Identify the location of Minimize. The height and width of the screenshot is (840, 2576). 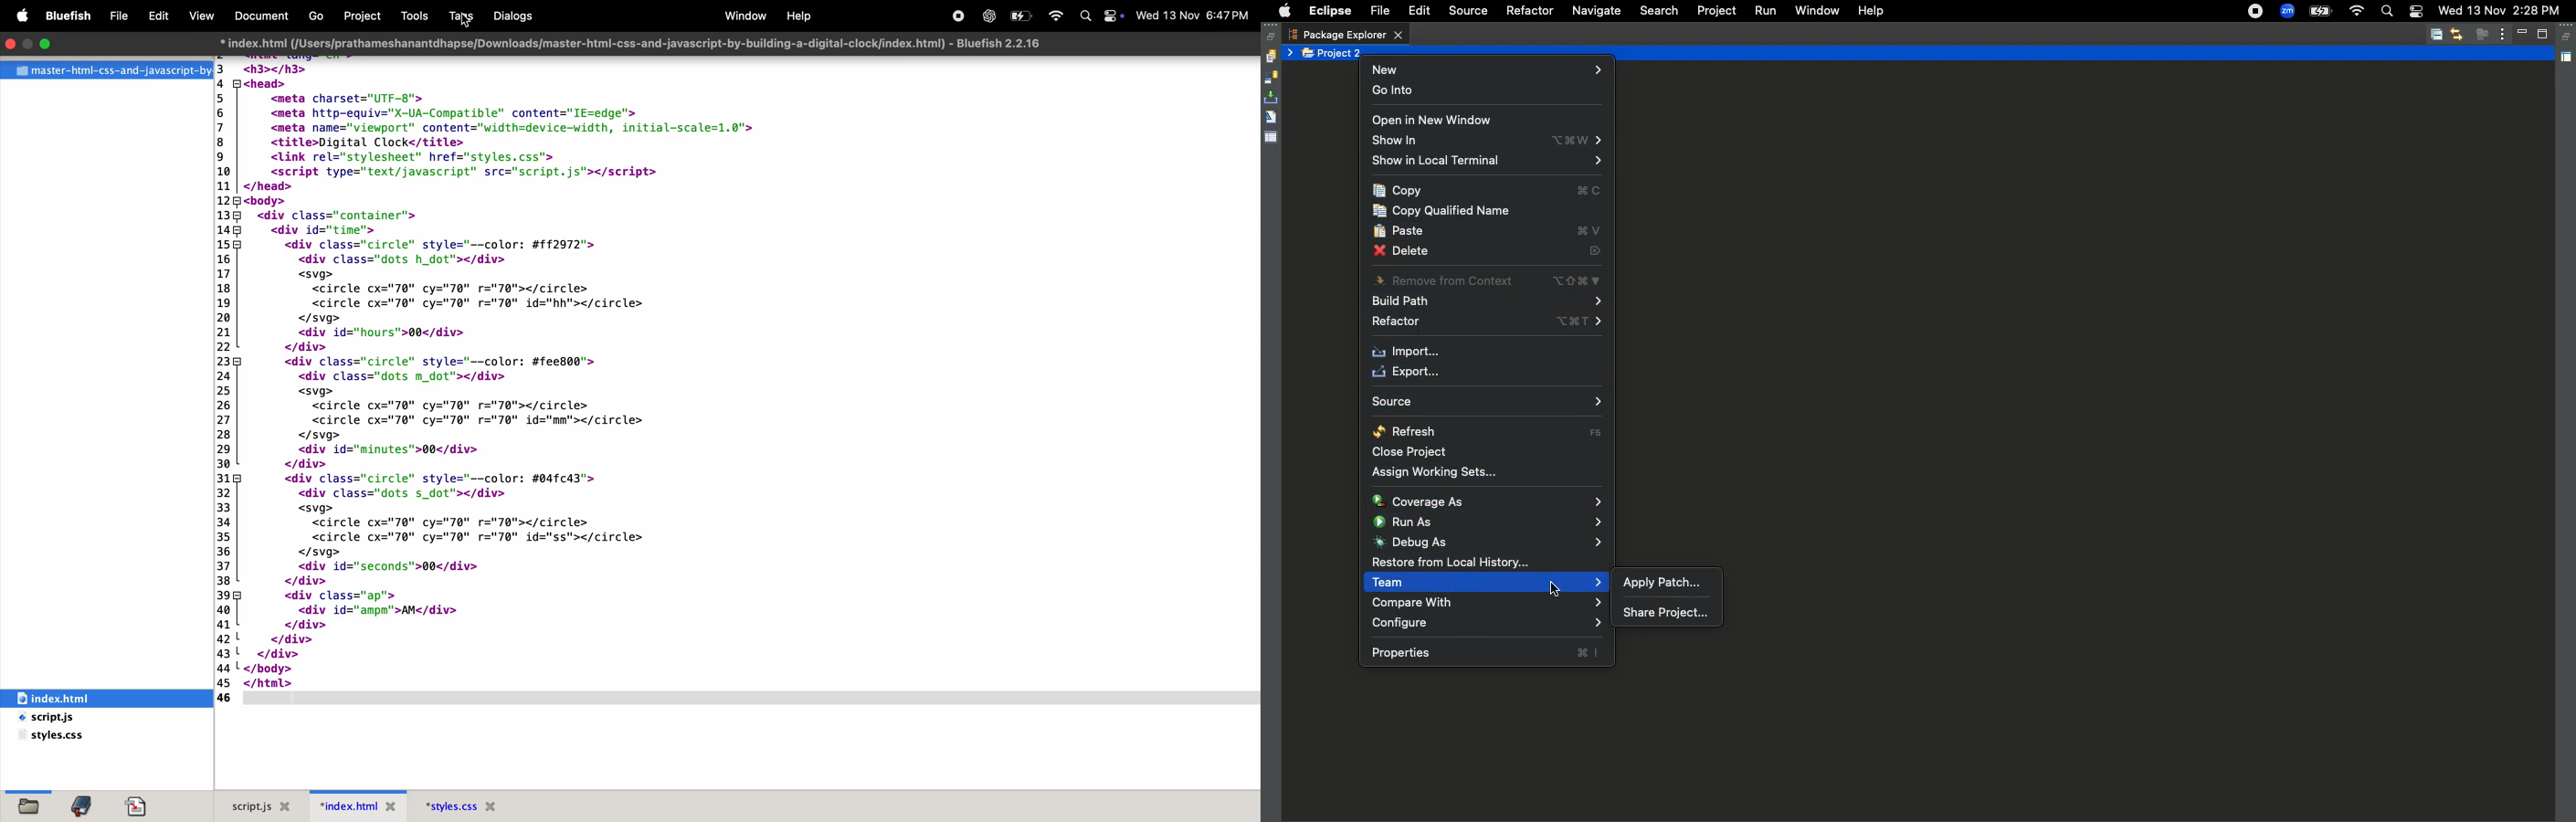
(29, 44).